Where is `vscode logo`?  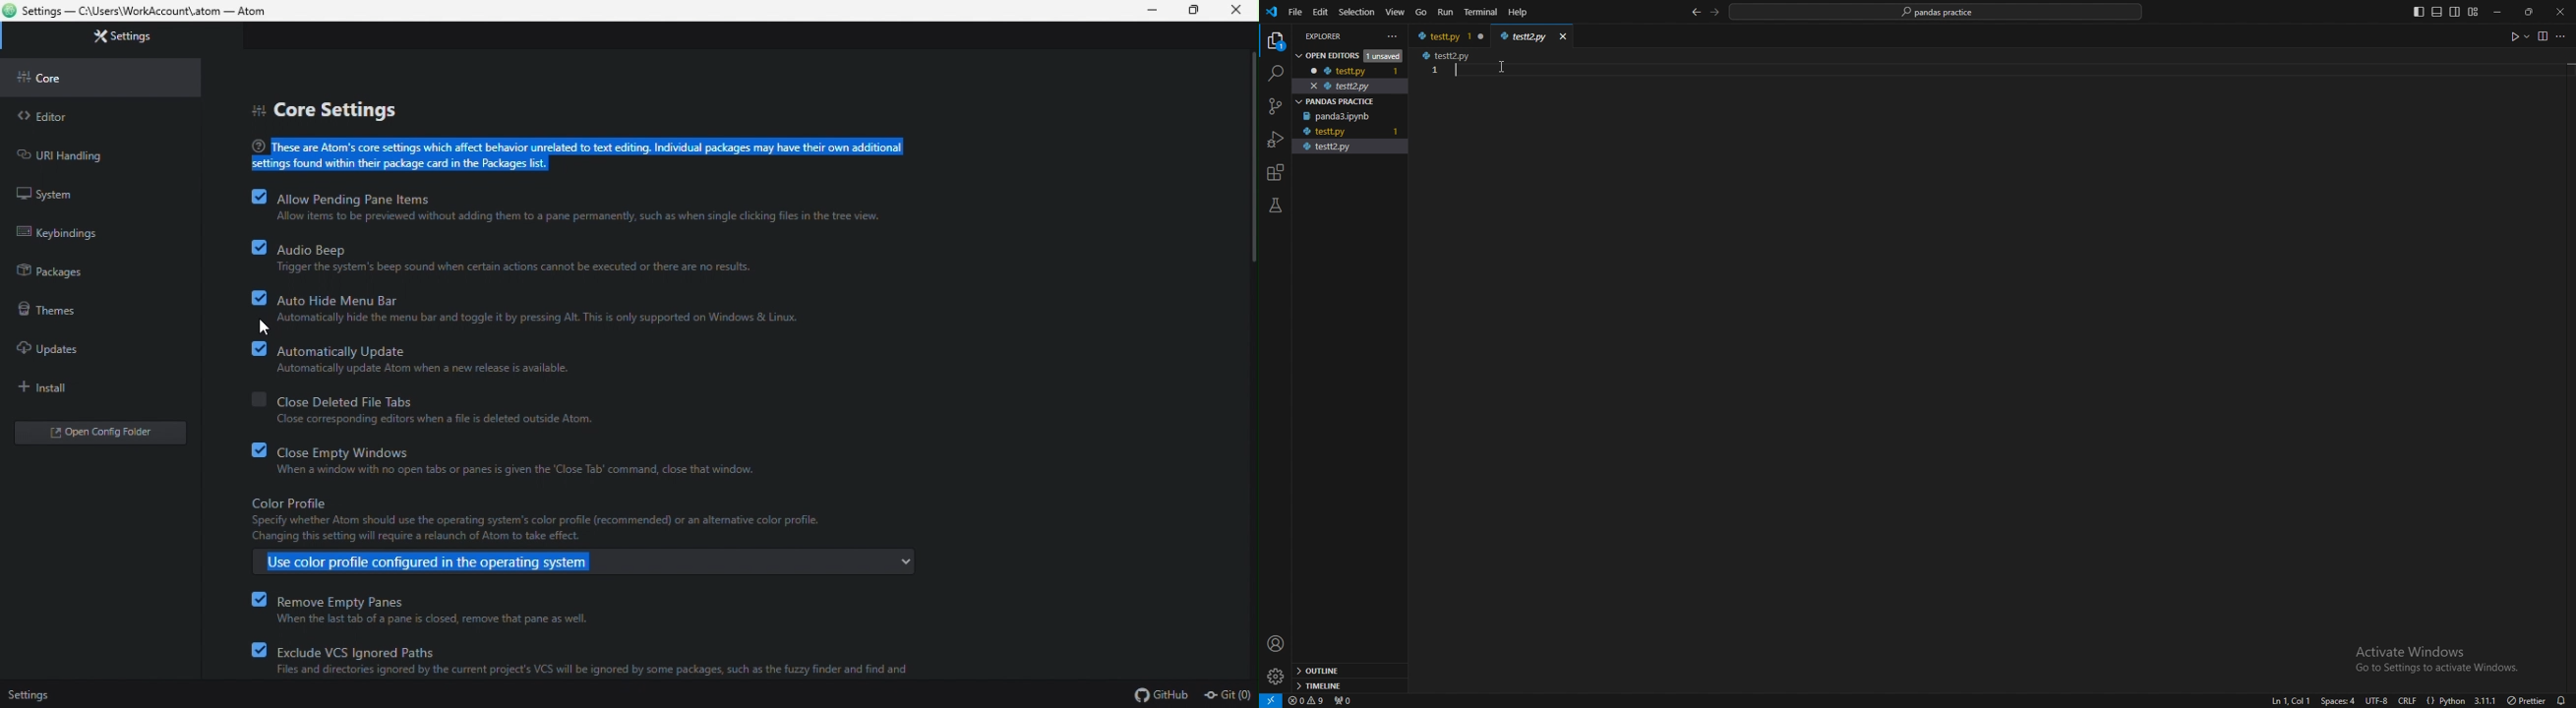 vscode logo is located at coordinates (1271, 12).